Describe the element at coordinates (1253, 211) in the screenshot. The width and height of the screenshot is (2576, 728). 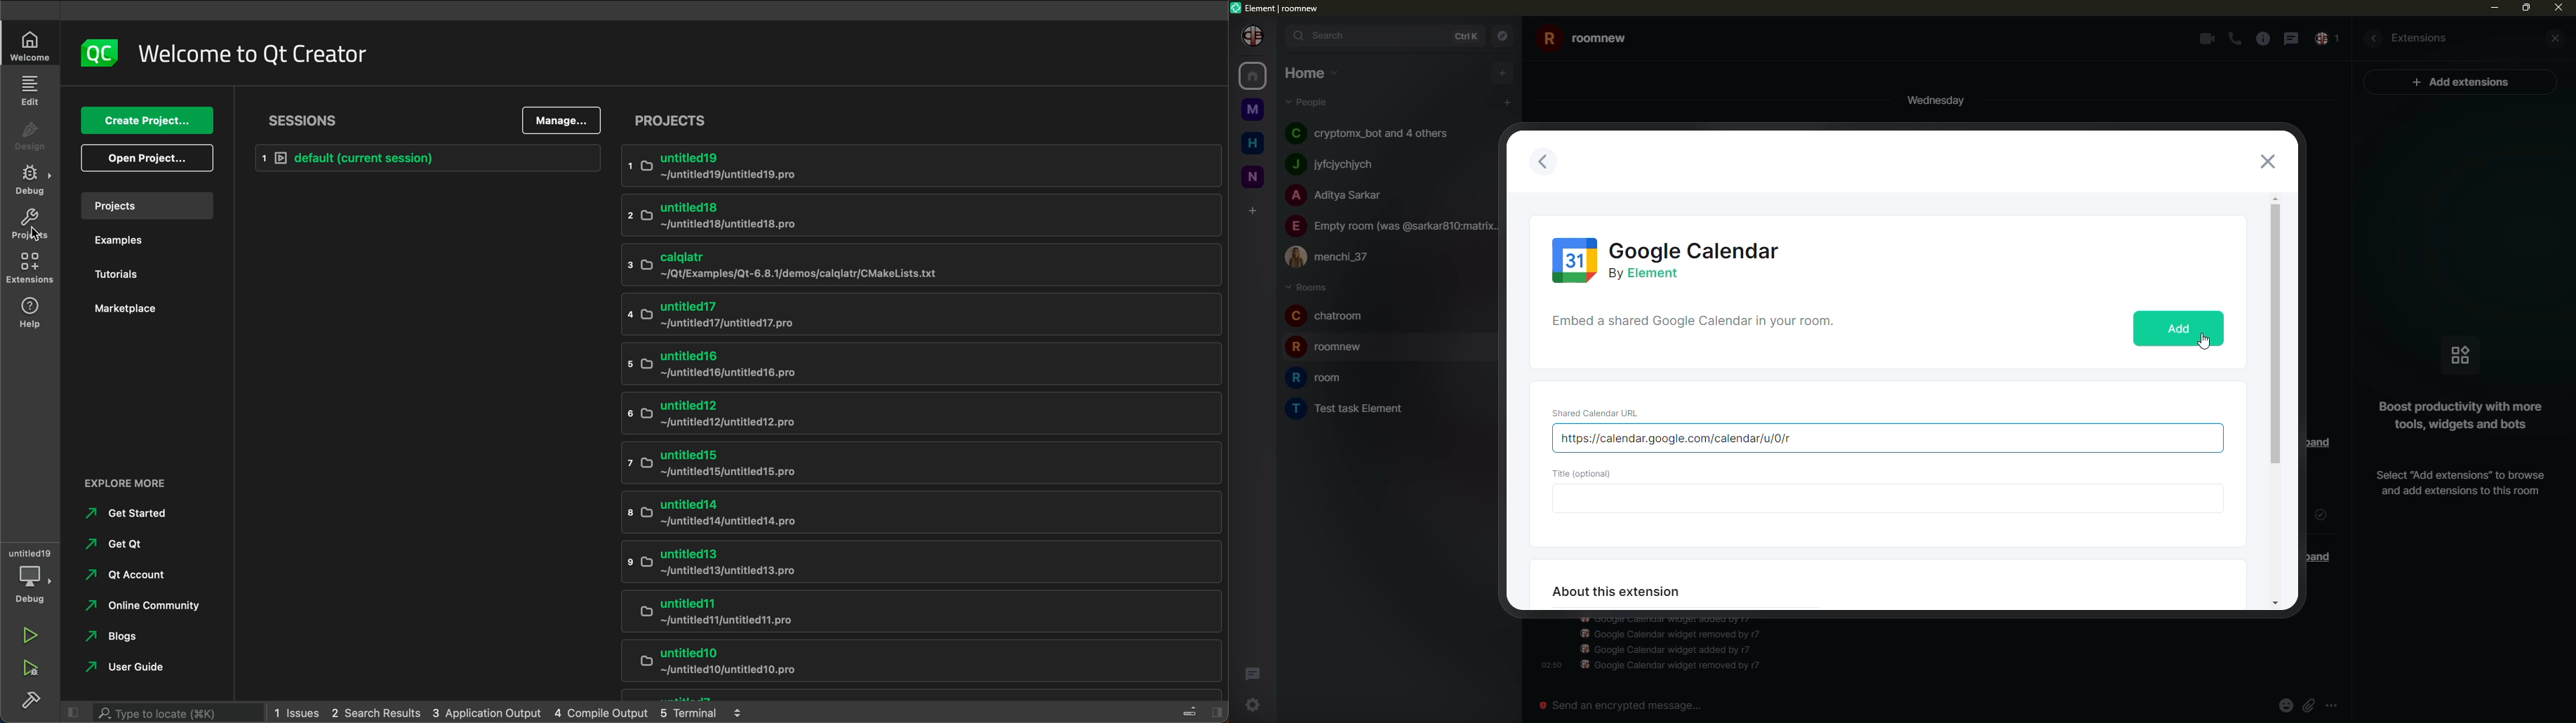
I see `add` at that location.